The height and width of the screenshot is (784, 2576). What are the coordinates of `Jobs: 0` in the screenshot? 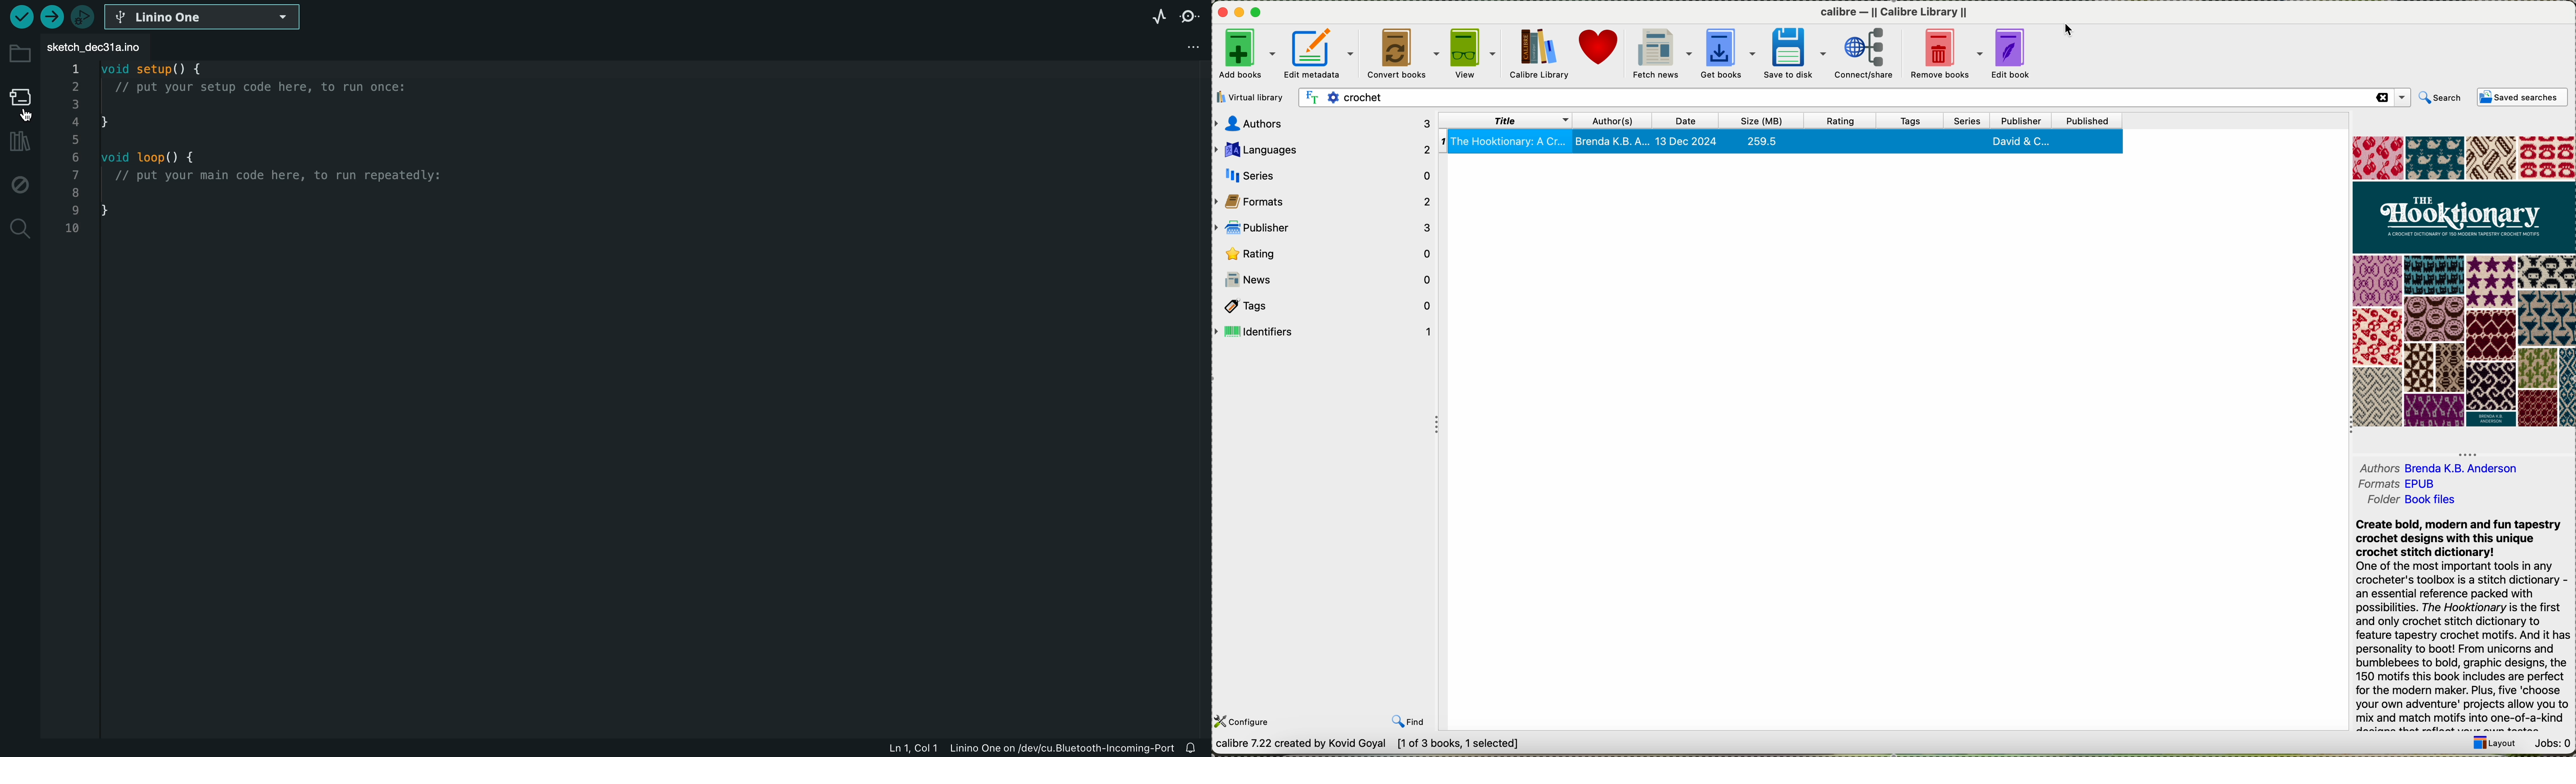 It's located at (2551, 743).